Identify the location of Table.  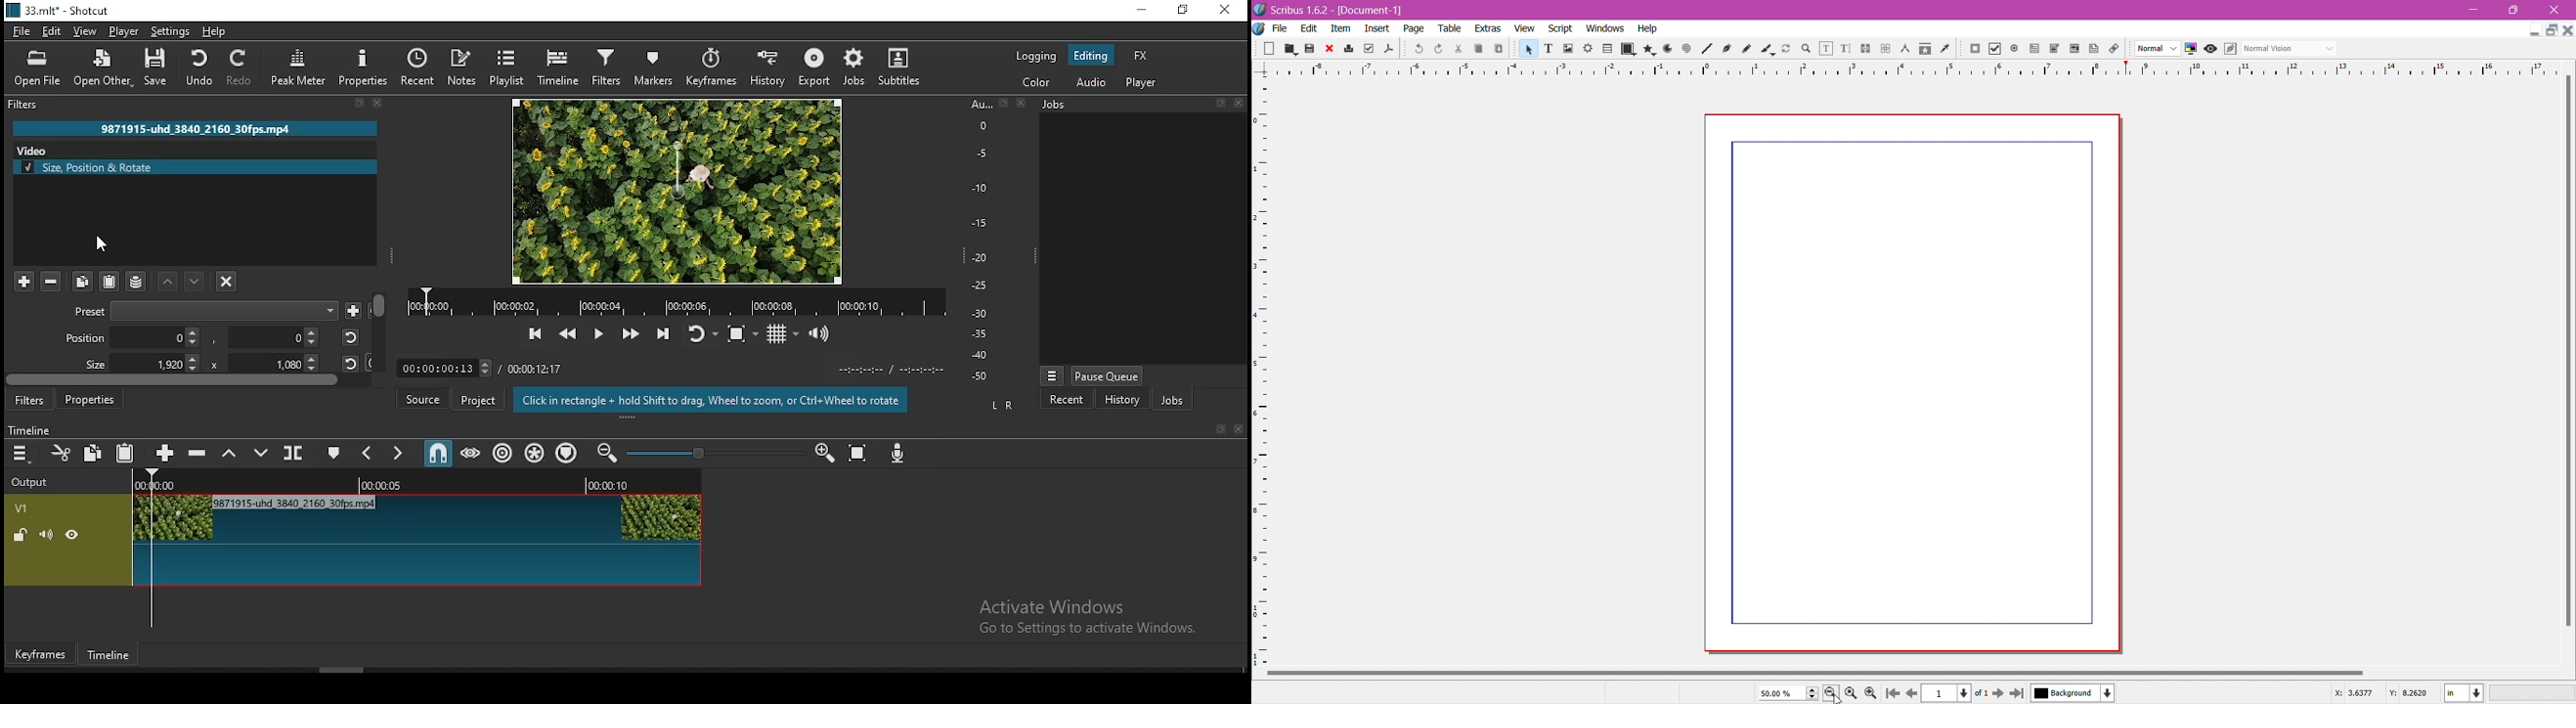
(1449, 28).